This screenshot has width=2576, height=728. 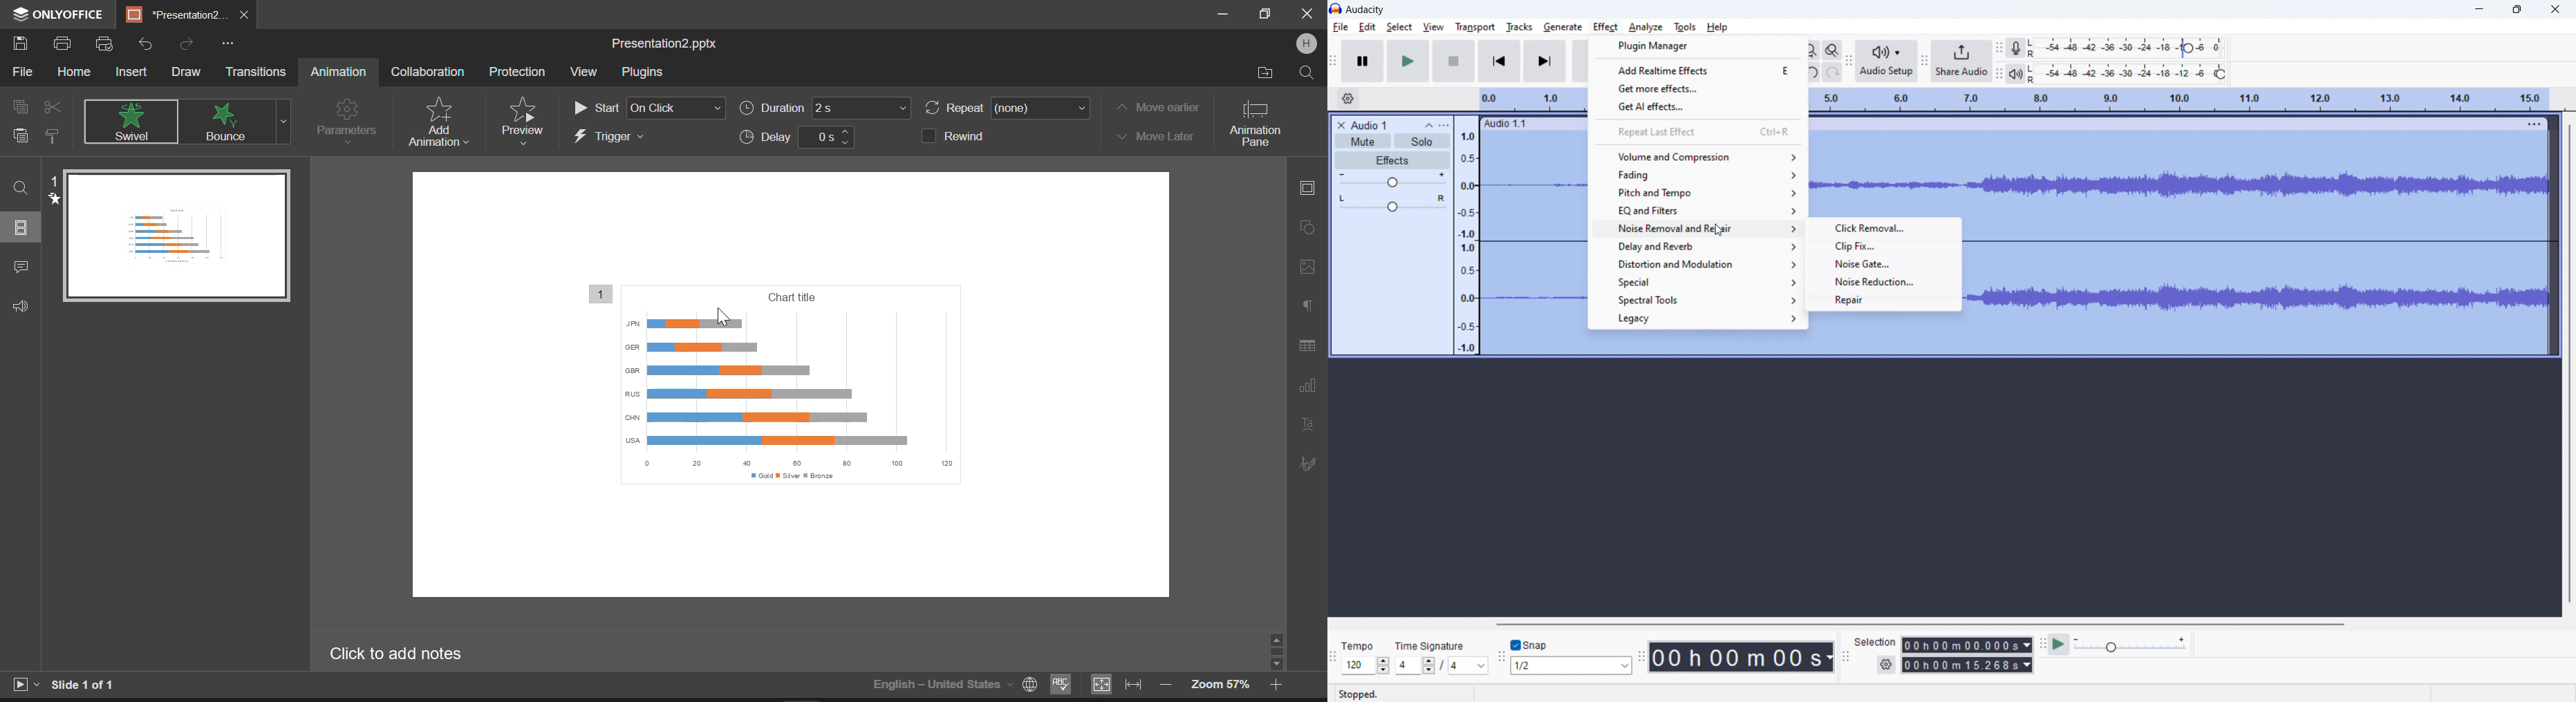 What do you see at coordinates (1886, 60) in the screenshot?
I see `audio setup` at bounding box center [1886, 60].